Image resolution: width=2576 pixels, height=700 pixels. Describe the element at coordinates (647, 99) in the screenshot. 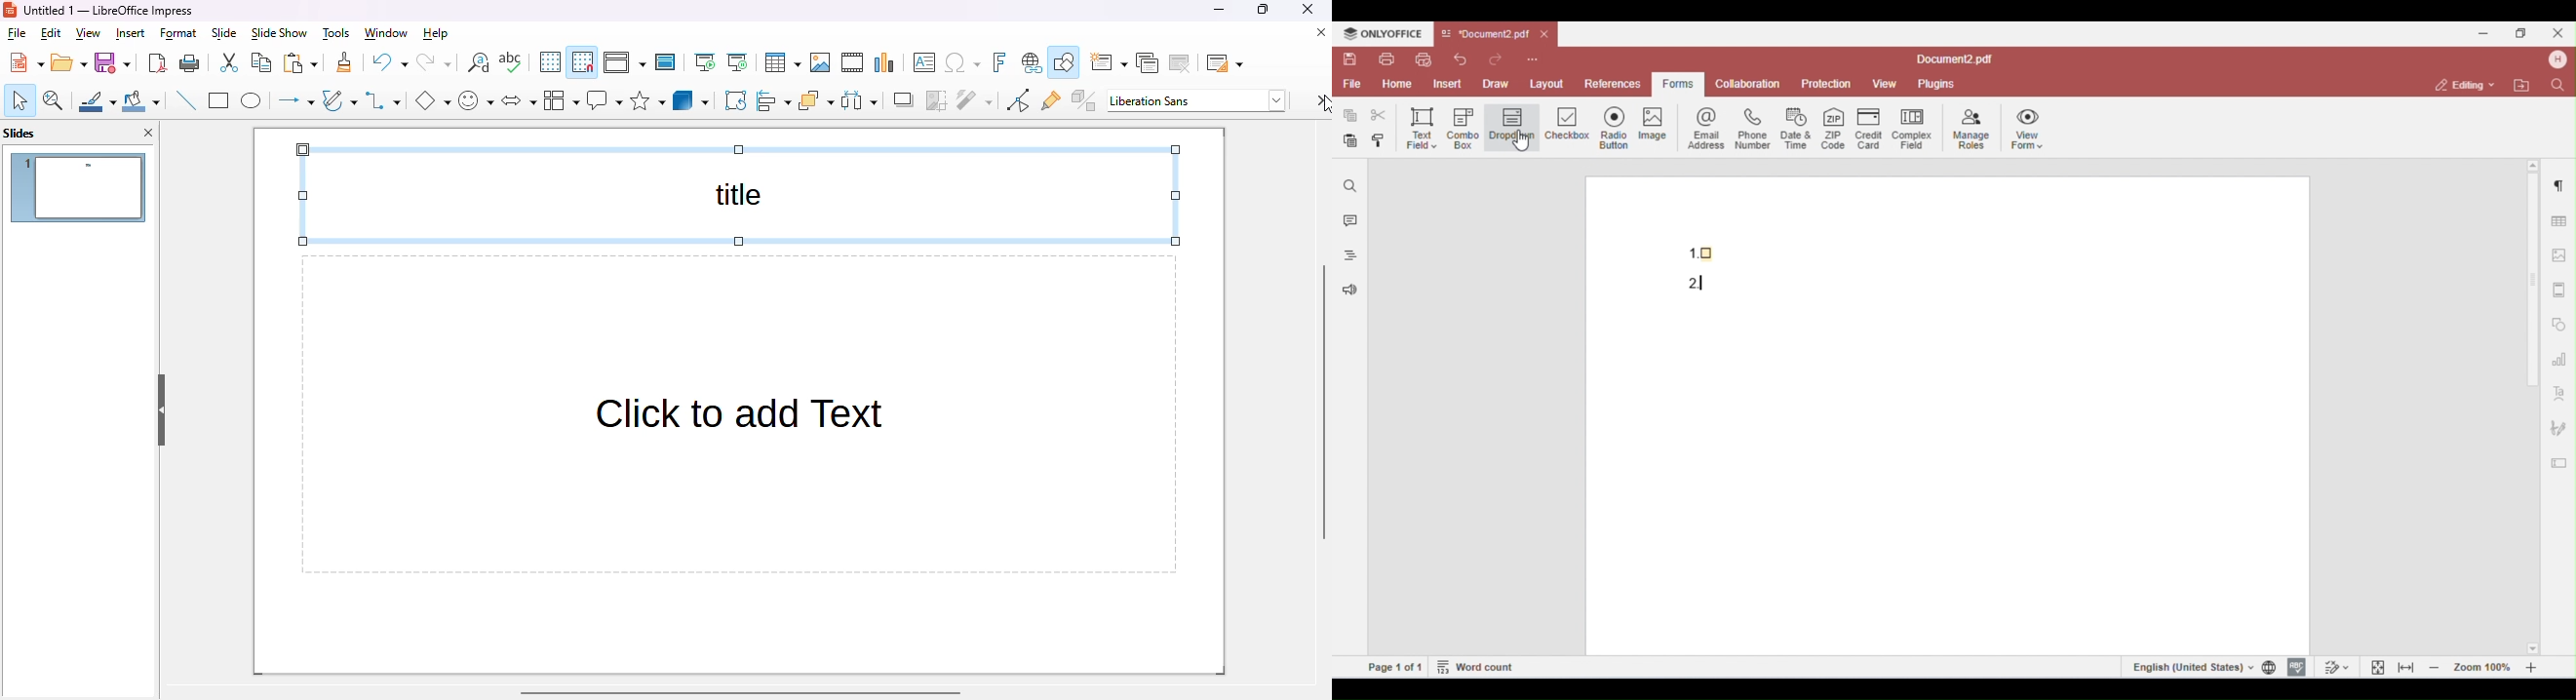

I see `stars and banners` at that location.